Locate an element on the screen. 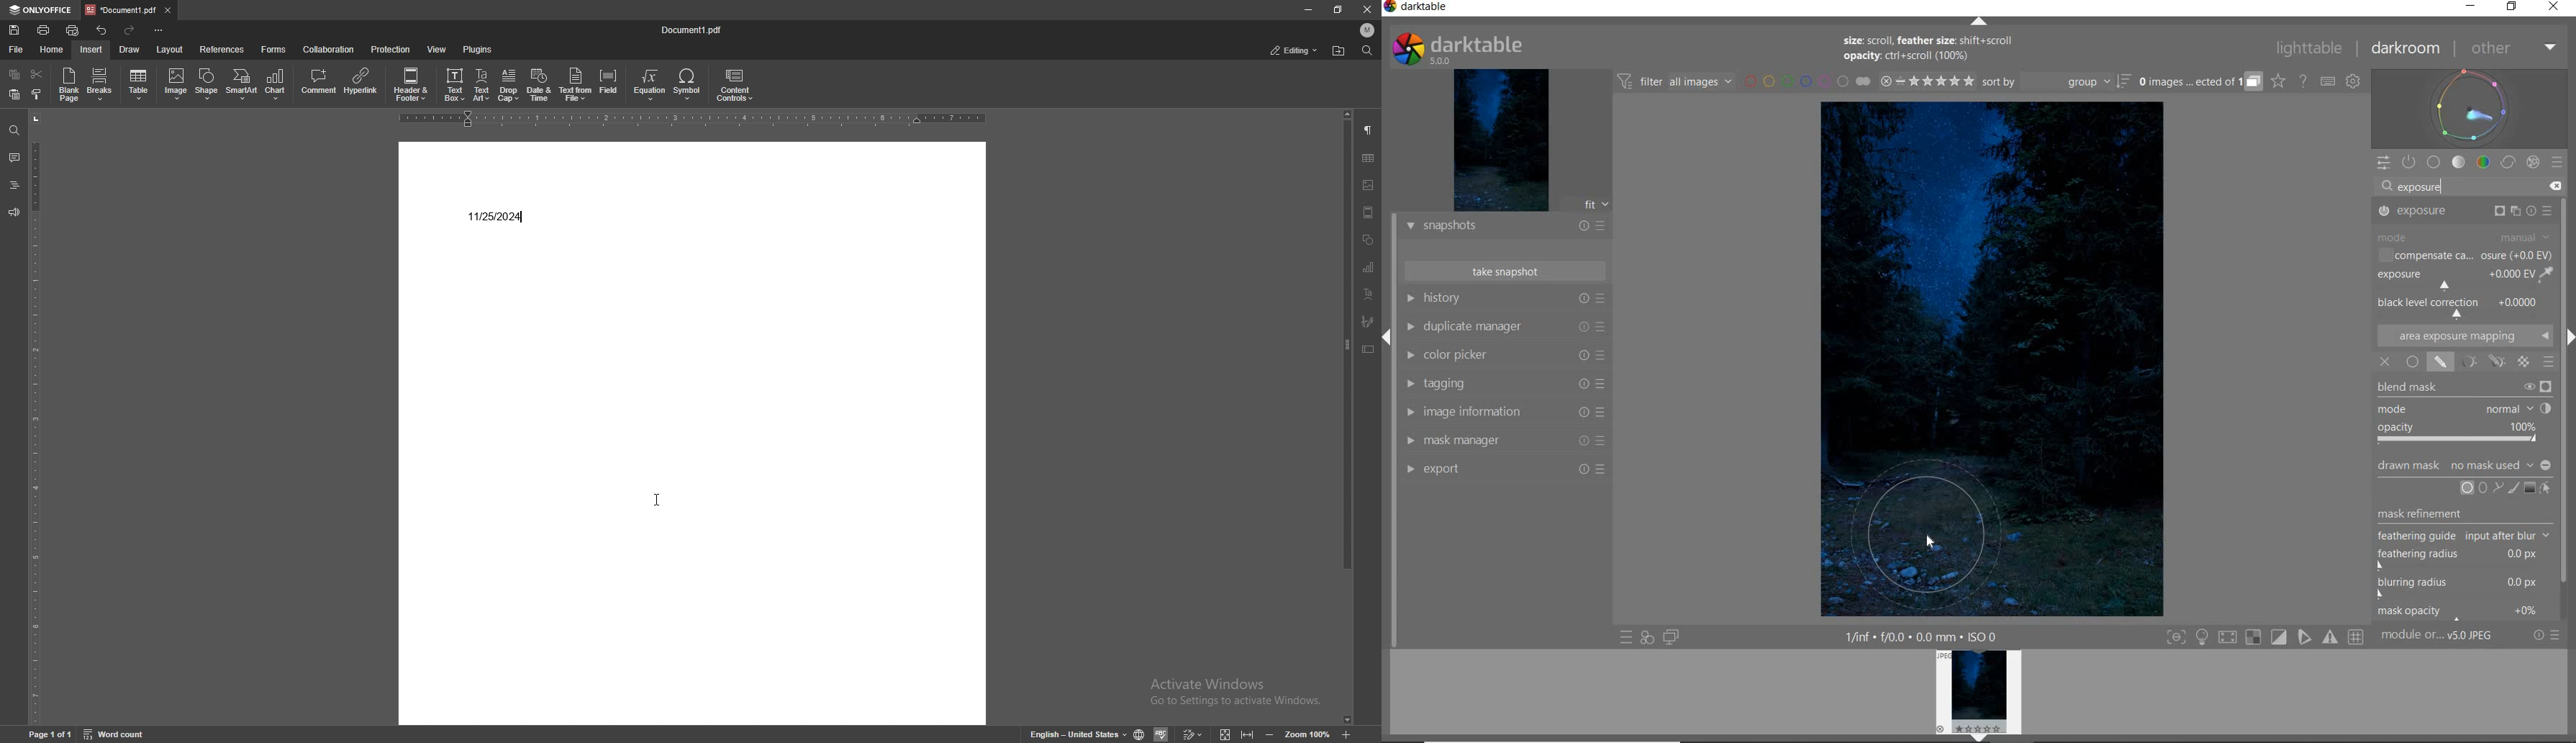 Image resolution: width=2576 pixels, height=756 pixels. ADD CIRCLE is located at coordinates (2469, 490).